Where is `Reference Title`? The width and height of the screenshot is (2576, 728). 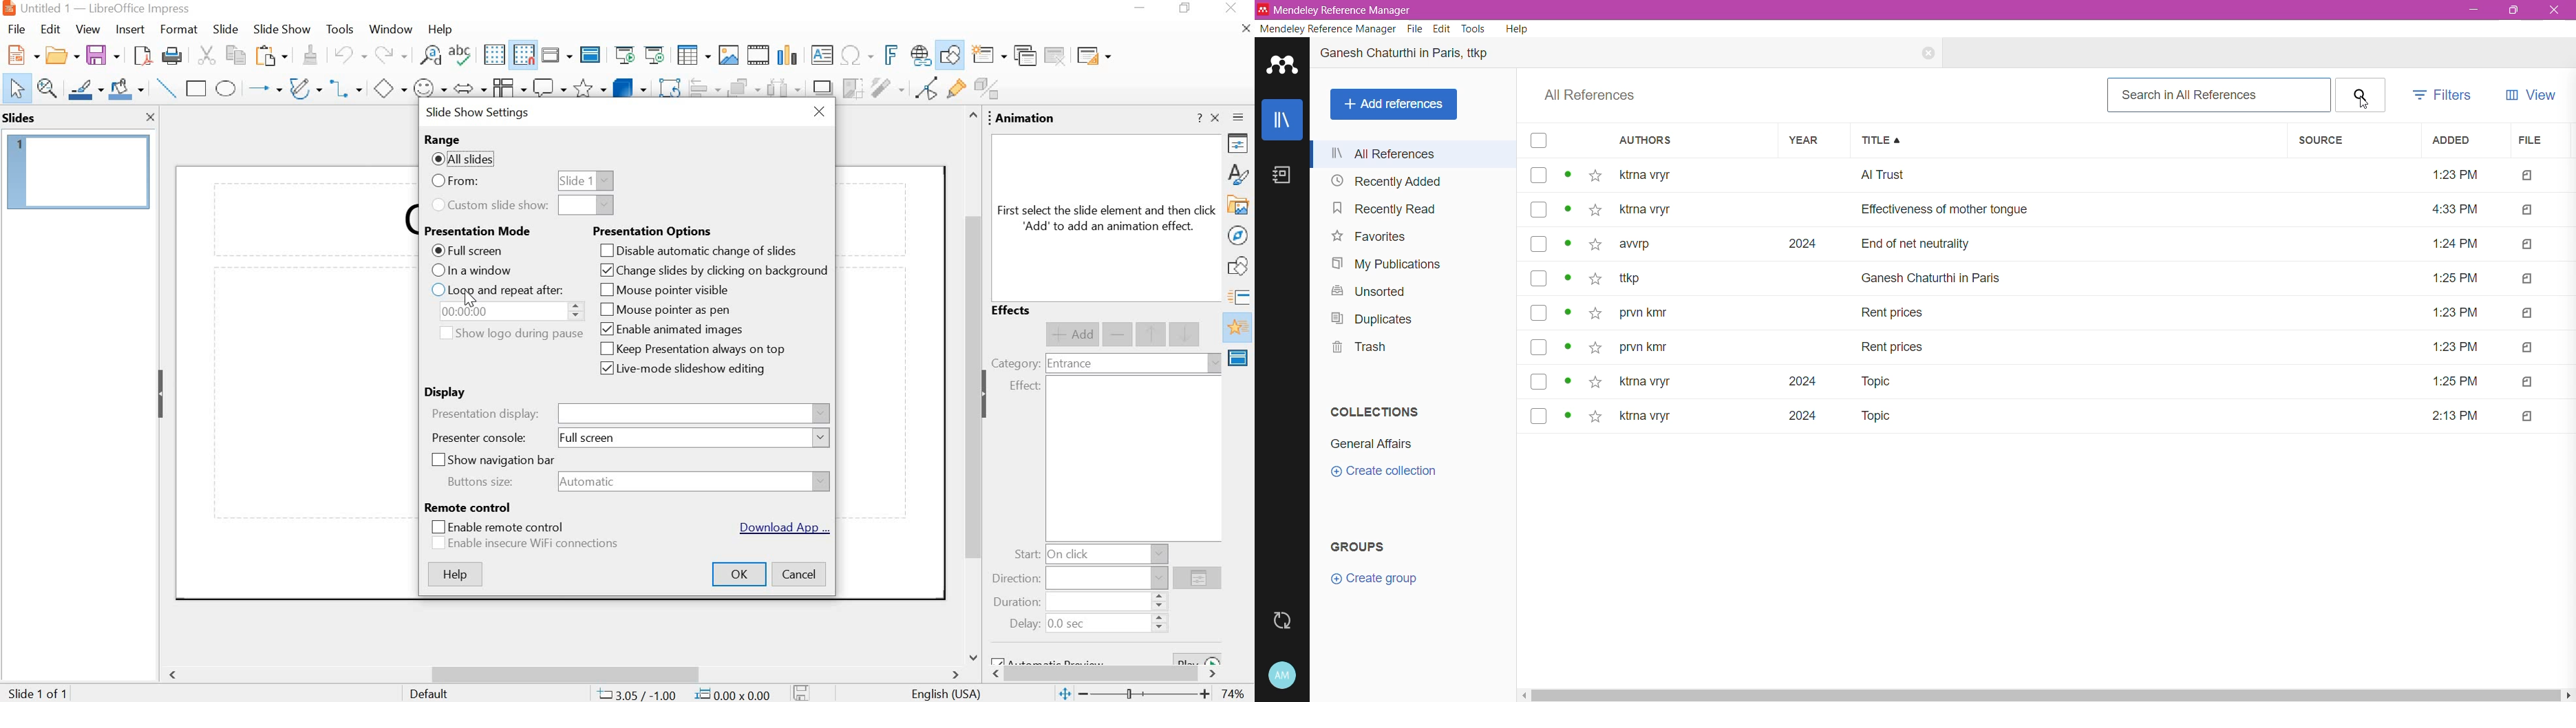 Reference Title is located at coordinates (1420, 55).